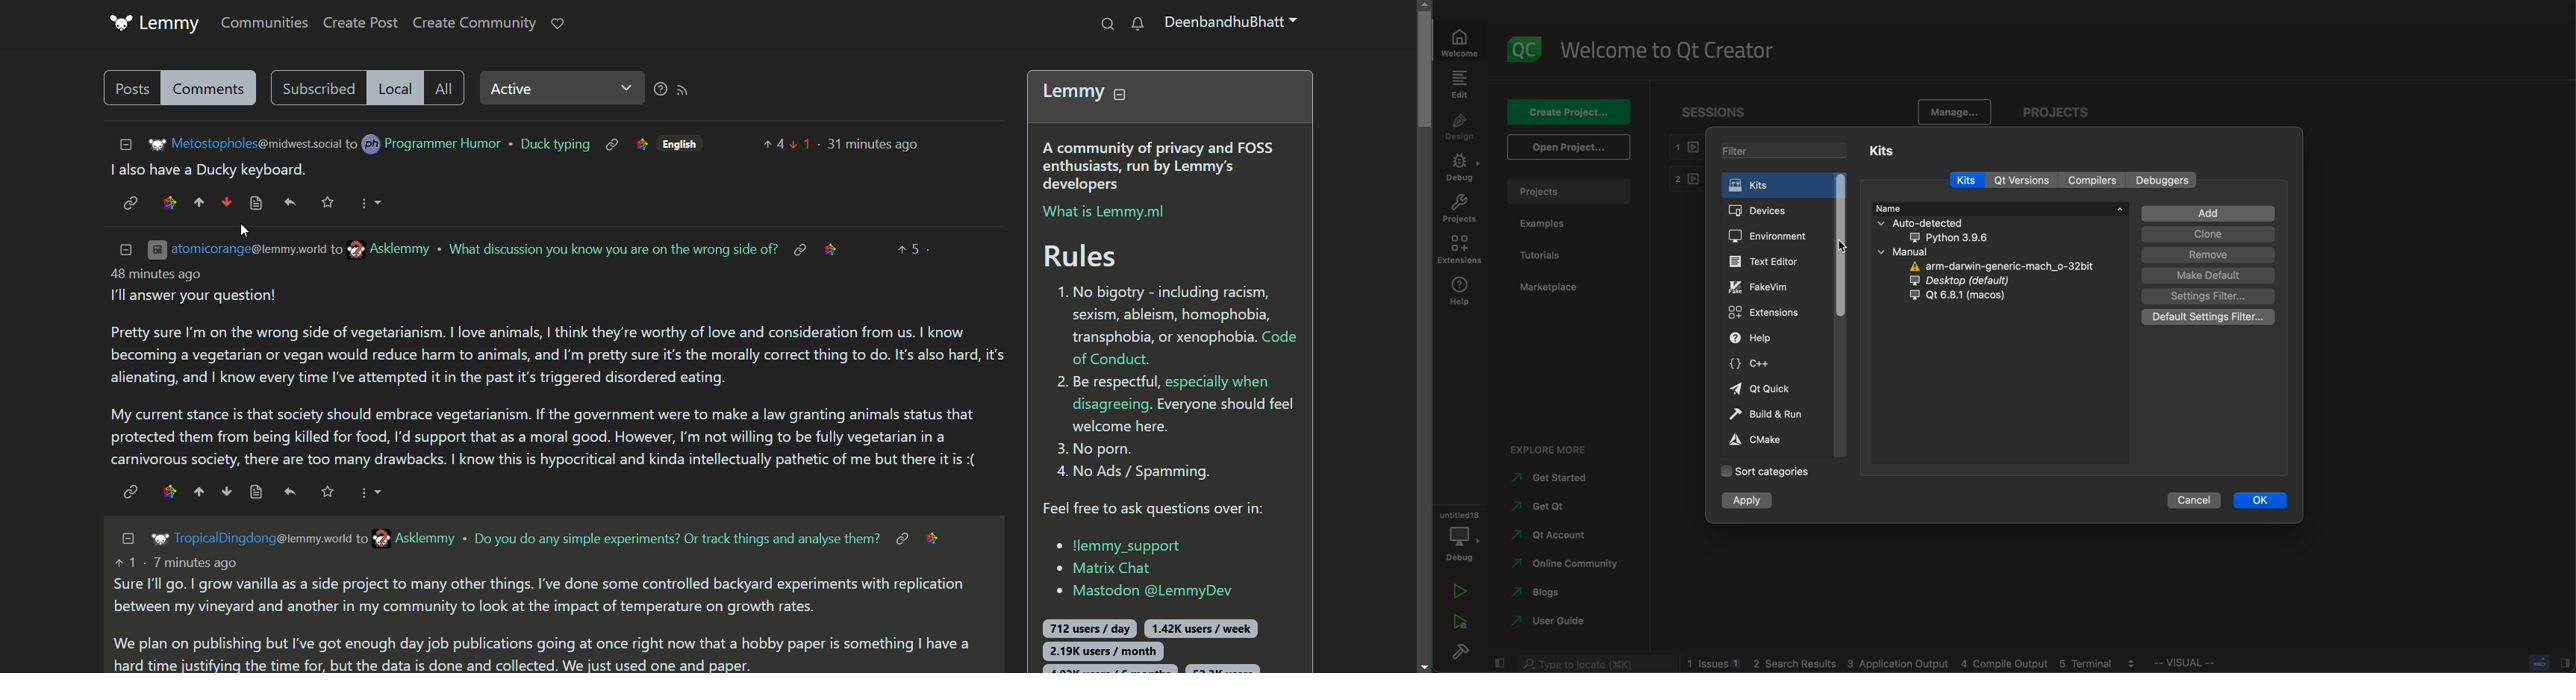 This screenshot has width=2576, height=700. I want to click on reactions, so click(785, 143).